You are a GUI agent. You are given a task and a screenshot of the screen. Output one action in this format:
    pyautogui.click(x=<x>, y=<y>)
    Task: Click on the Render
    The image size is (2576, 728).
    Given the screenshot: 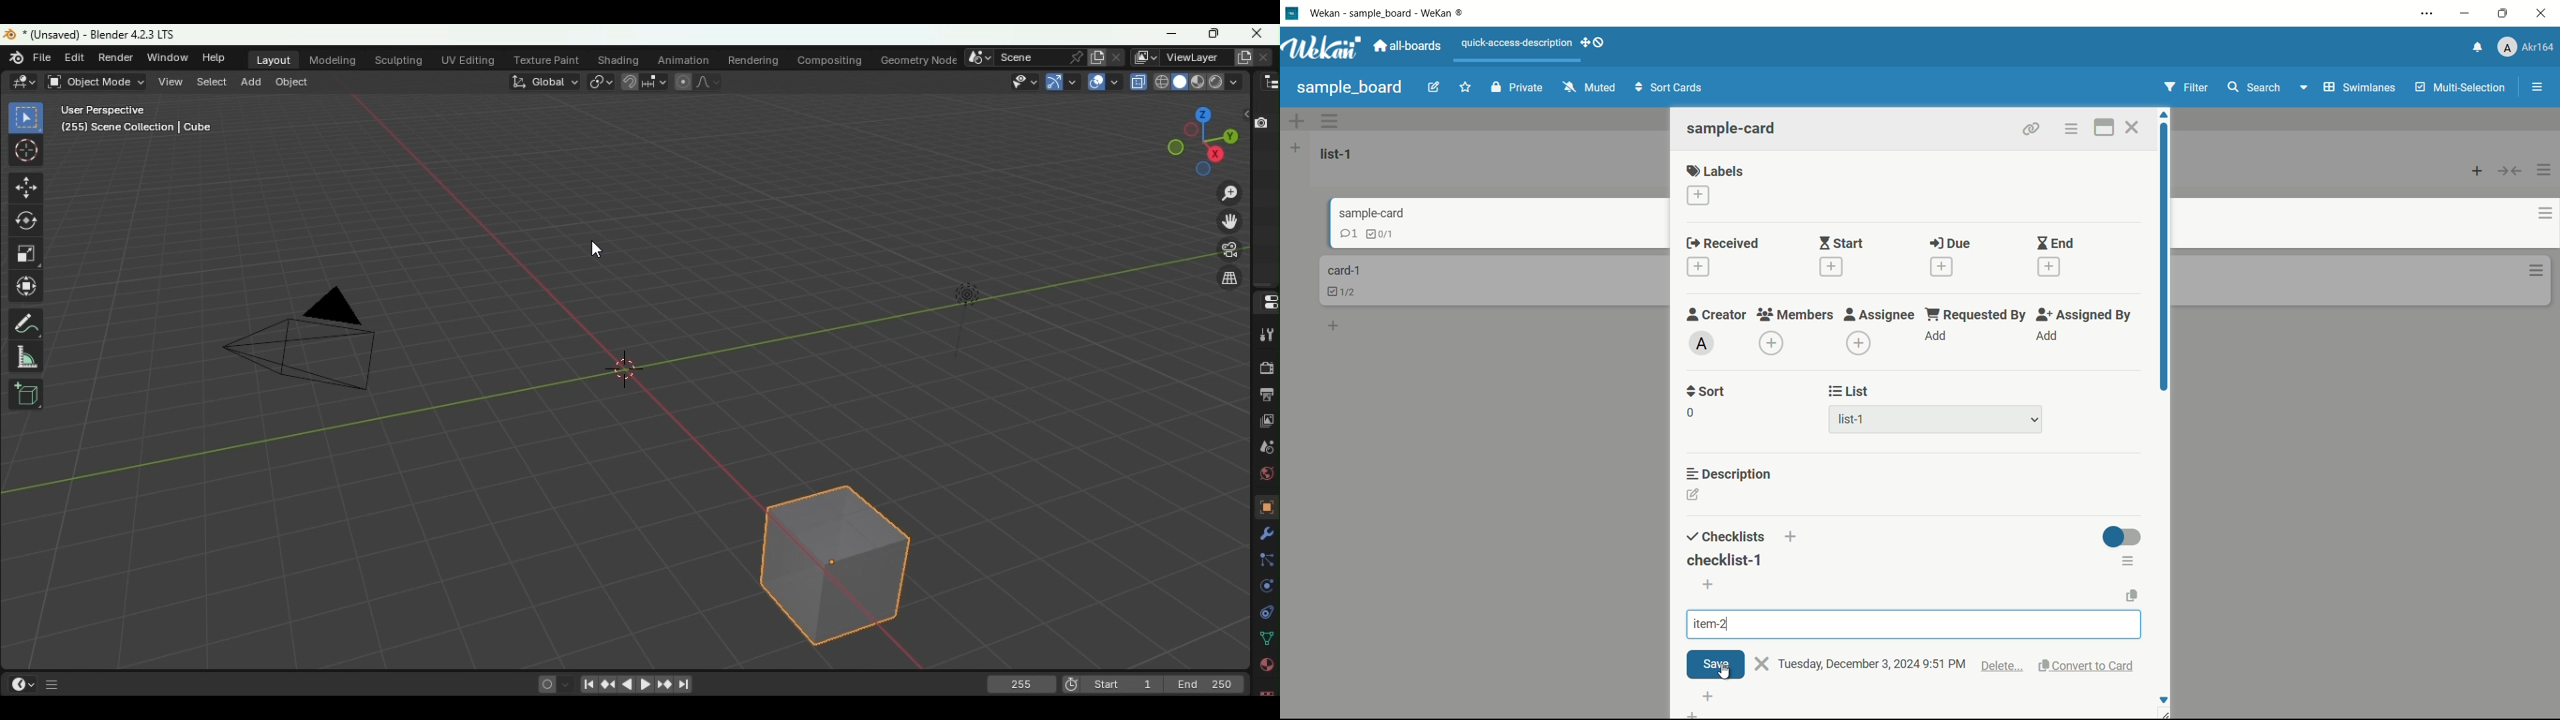 What is the action you would take?
    pyautogui.click(x=114, y=57)
    